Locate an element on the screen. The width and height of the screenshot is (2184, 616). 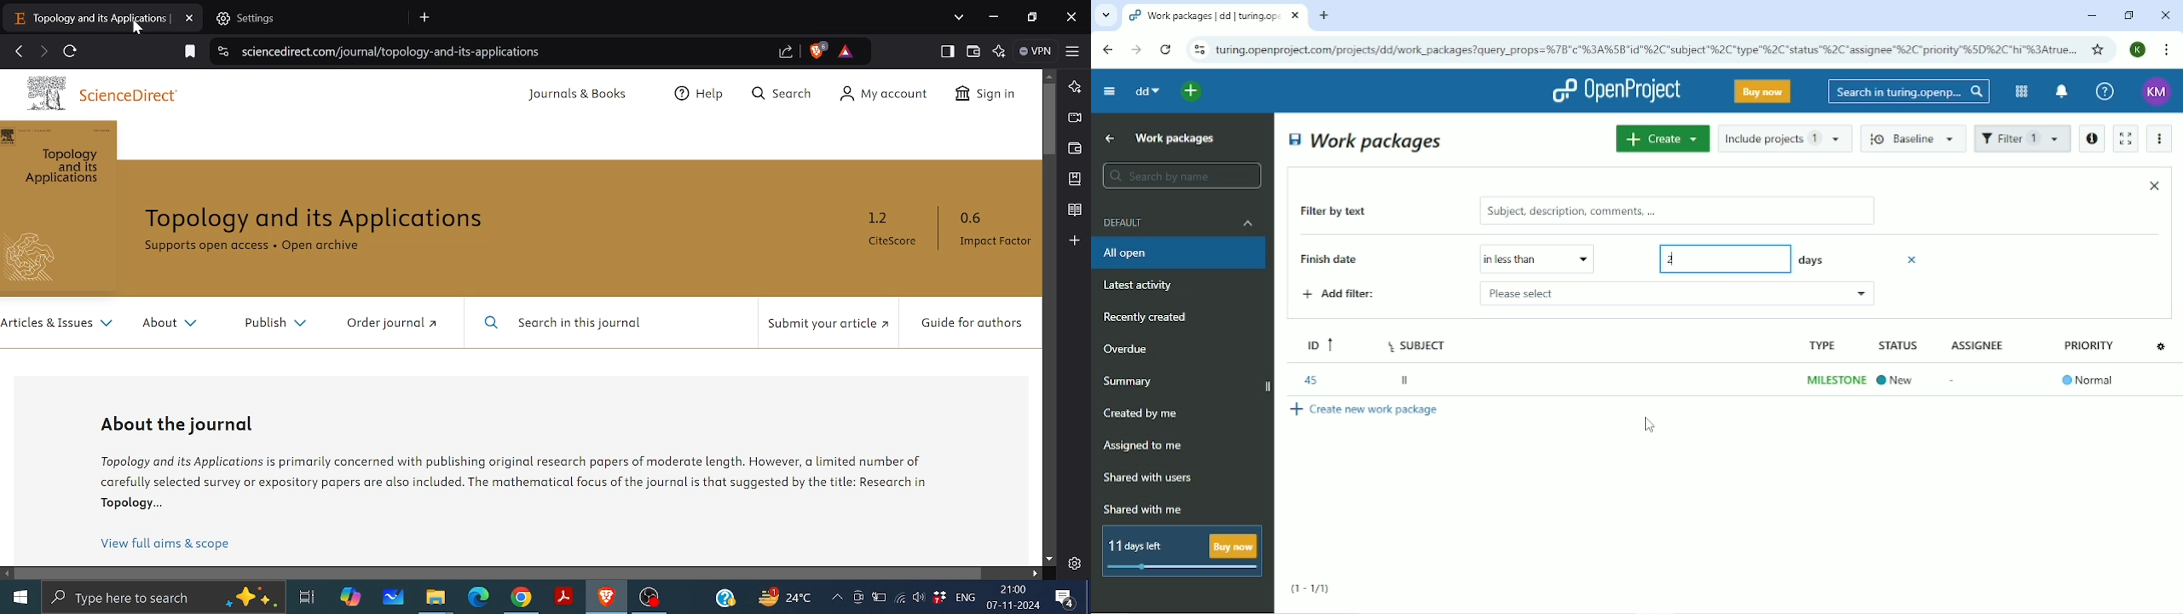
milestone is located at coordinates (1834, 380).